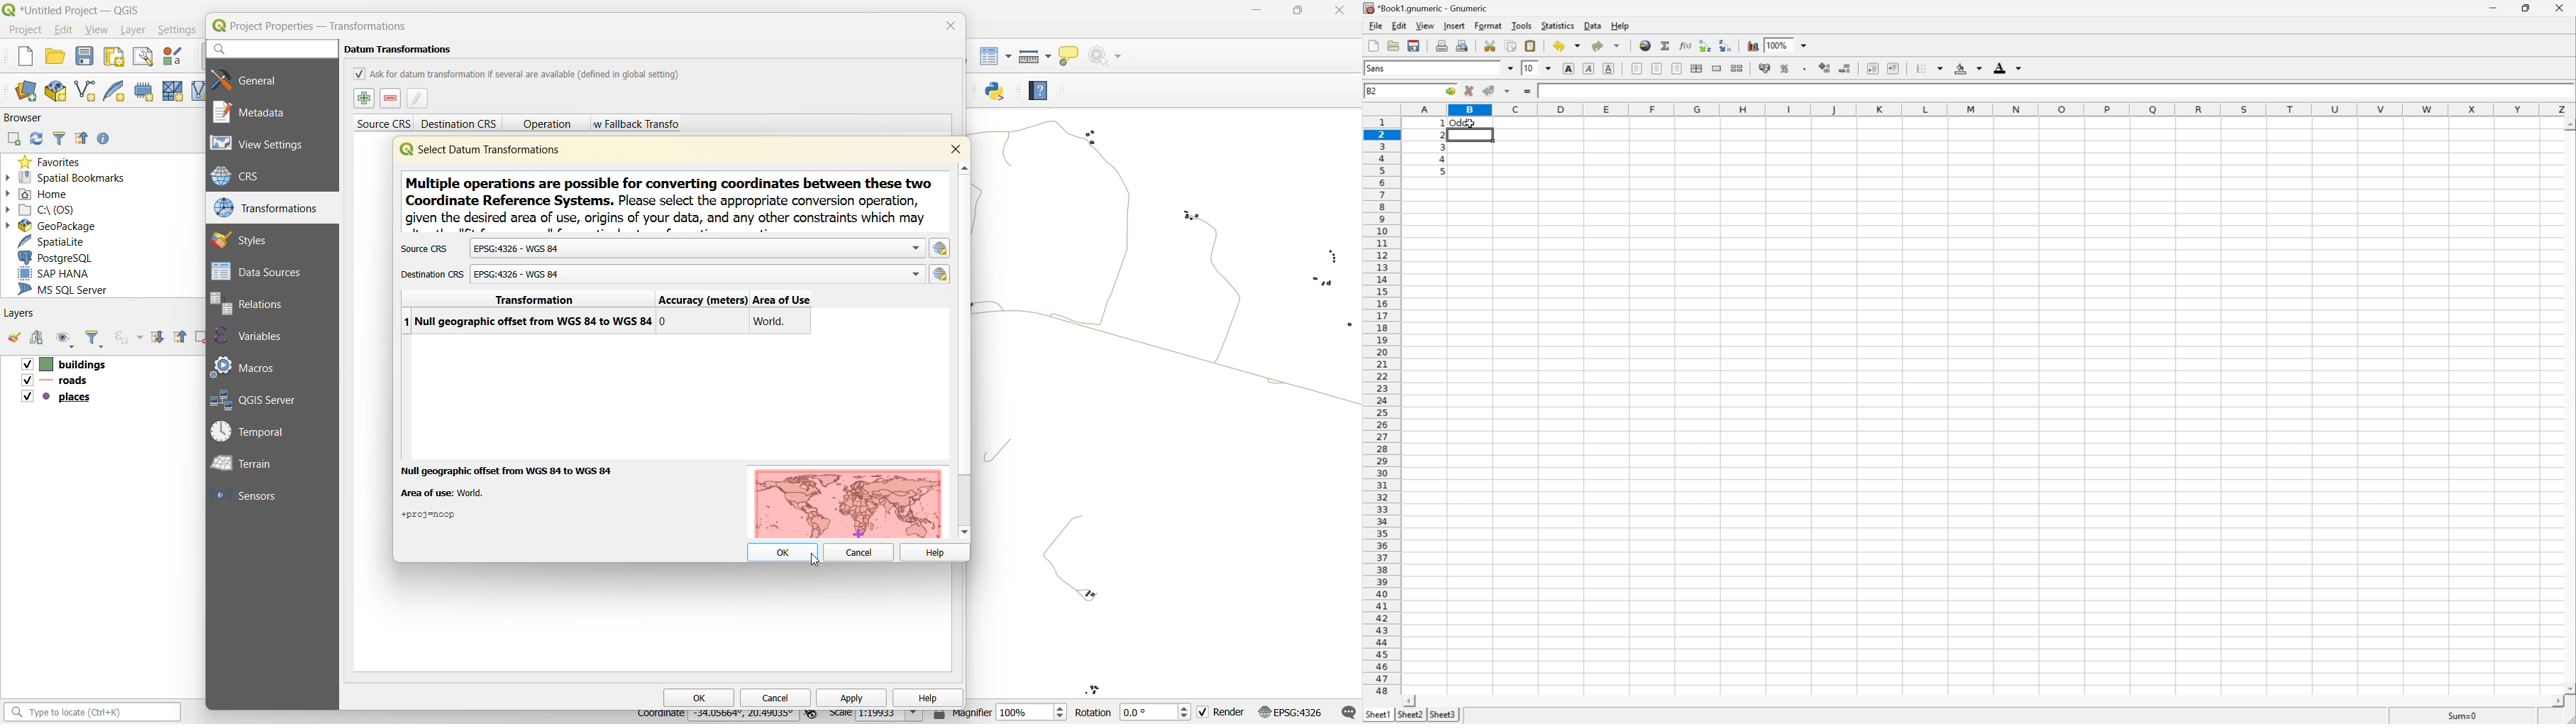 Image resolution: width=2576 pixels, height=728 pixels. I want to click on Insert chart, so click(1753, 45).